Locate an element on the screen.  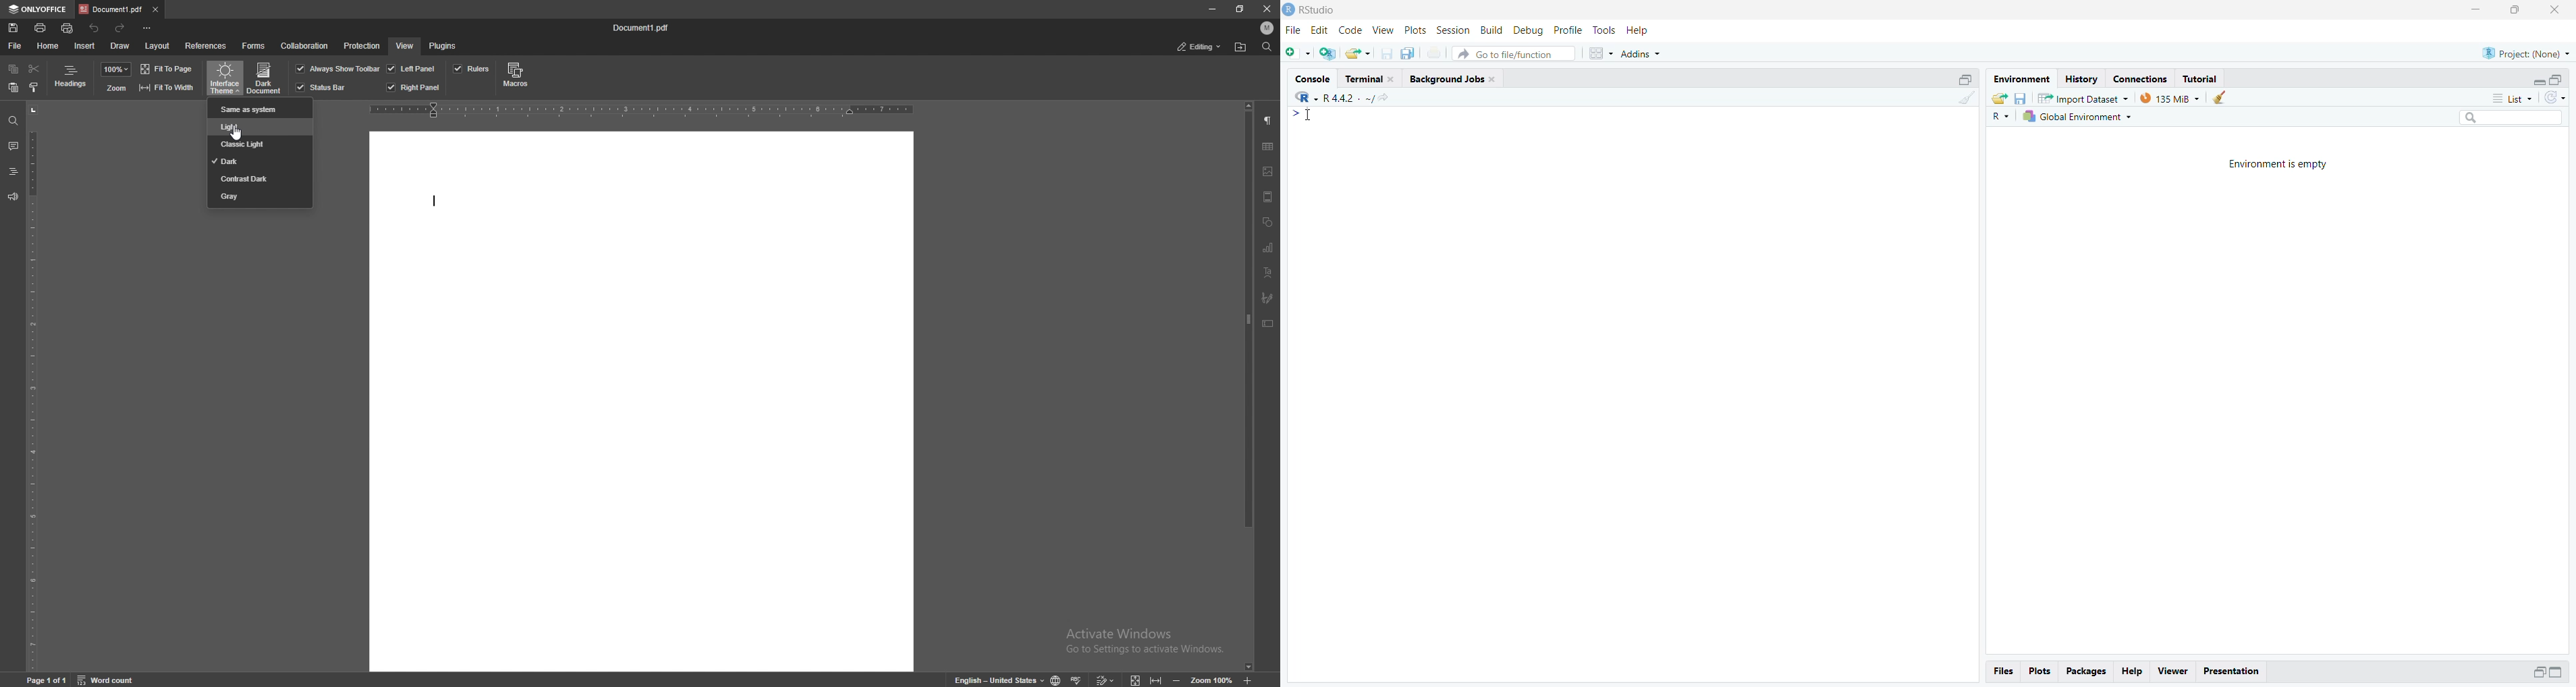
Workspace panes is located at coordinates (1600, 53).